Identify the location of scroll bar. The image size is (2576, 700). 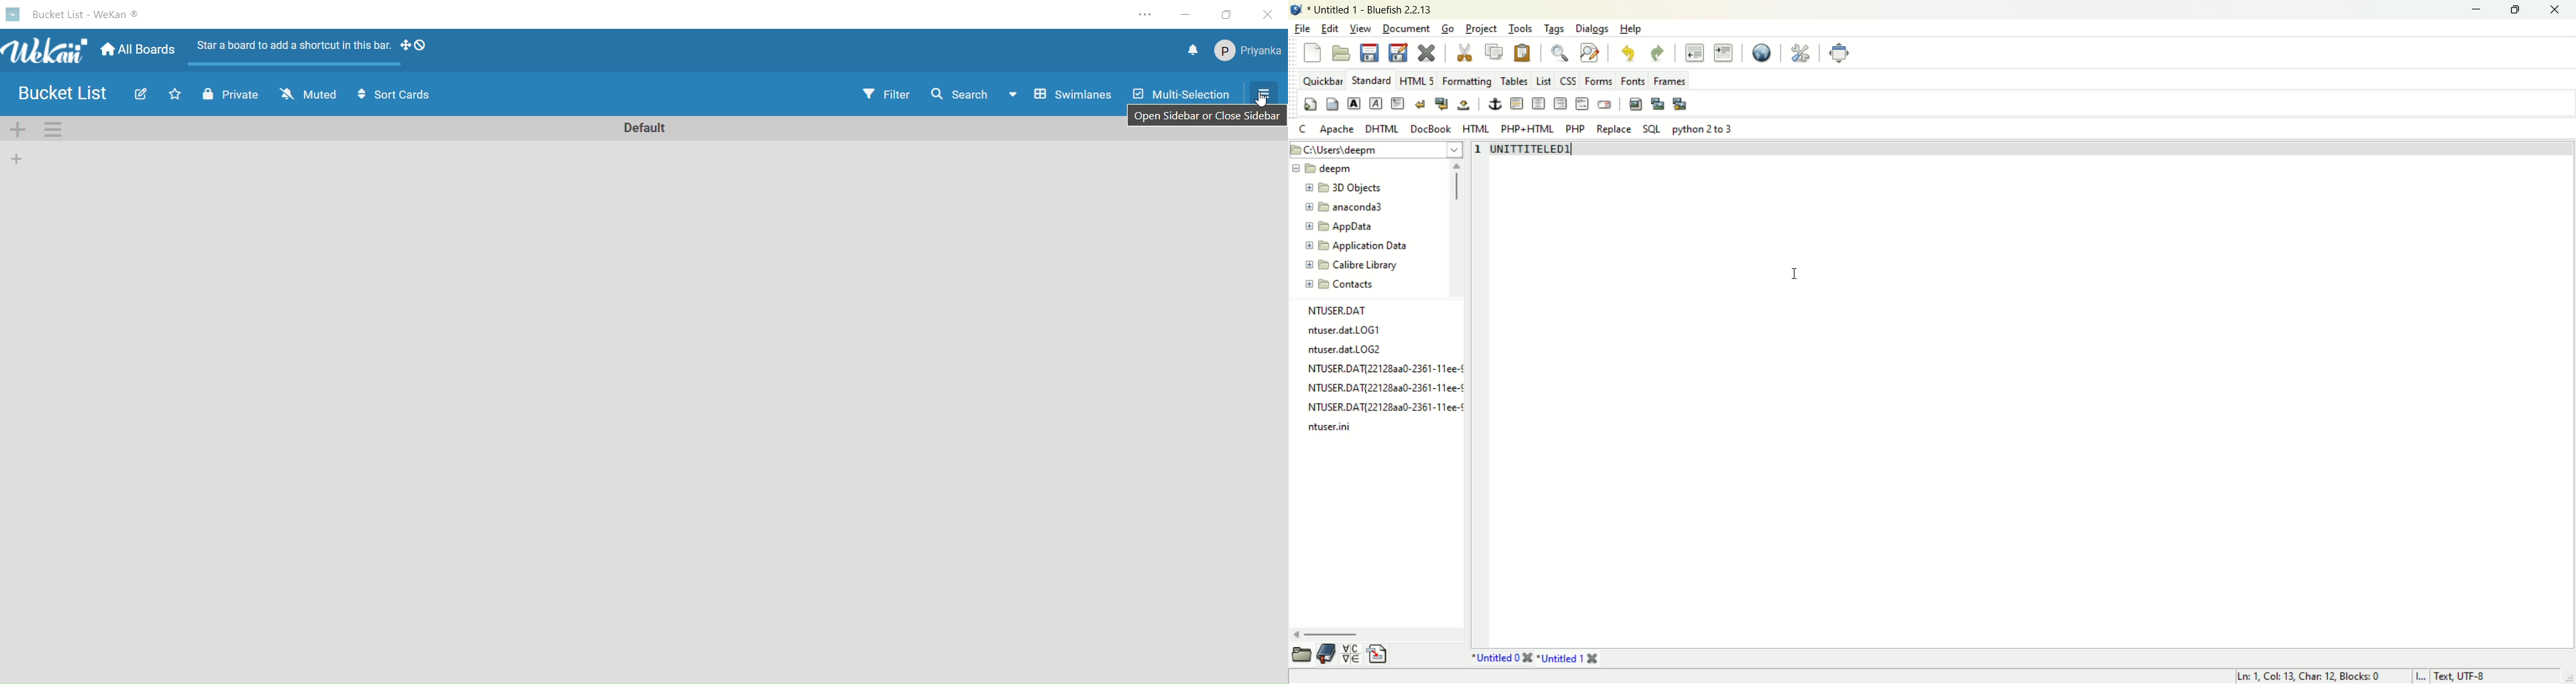
(1456, 185).